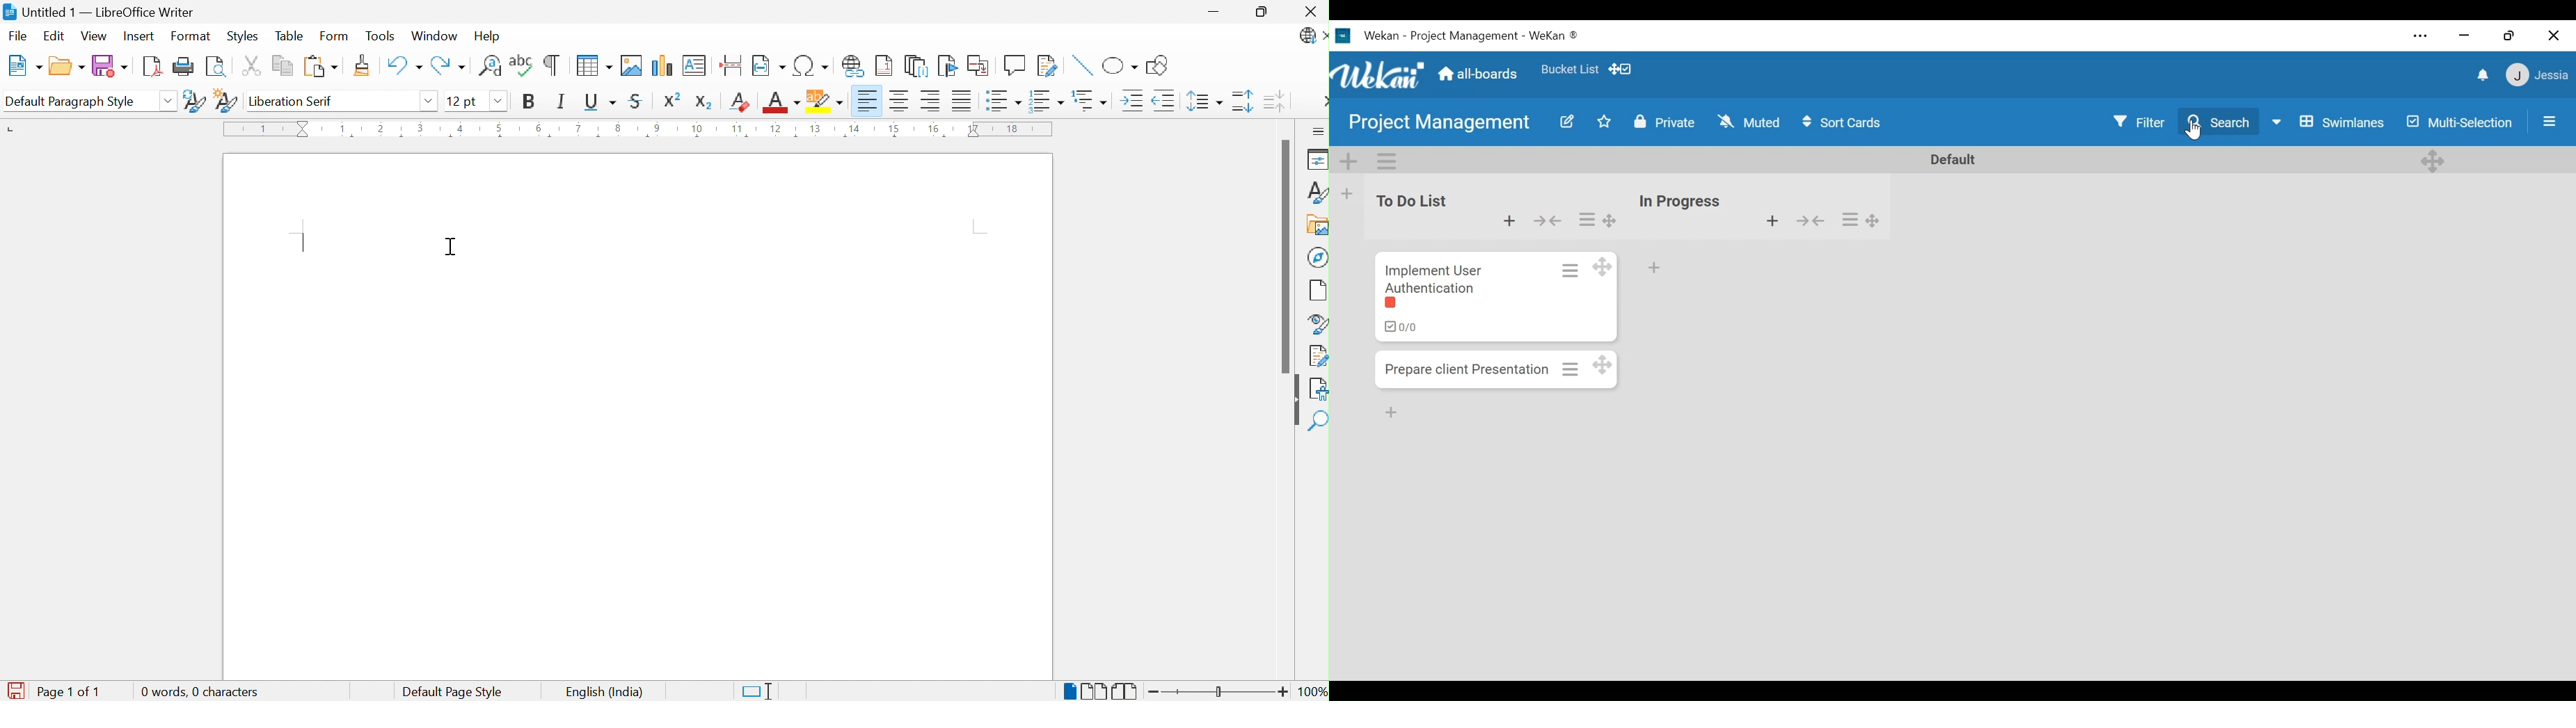 The height and width of the screenshot is (728, 2576). Describe the element at coordinates (1400, 327) in the screenshot. I see `ckecklist` at that location.